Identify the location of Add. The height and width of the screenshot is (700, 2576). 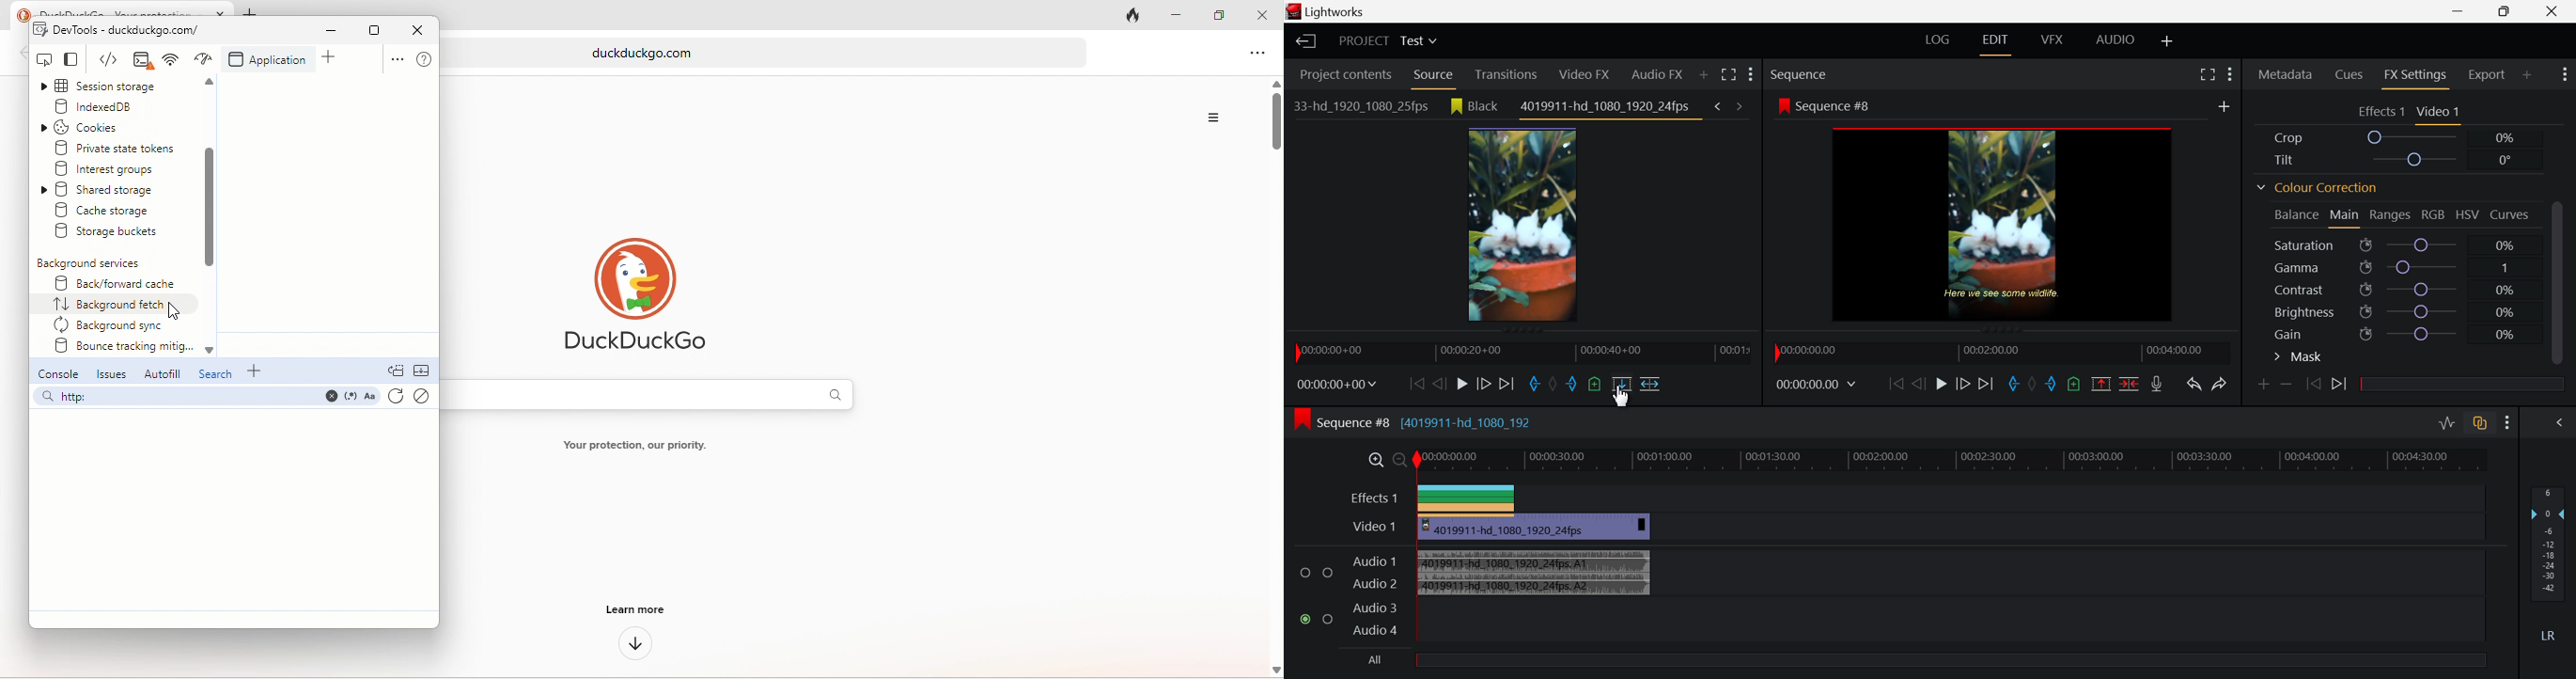
(2224, 107).